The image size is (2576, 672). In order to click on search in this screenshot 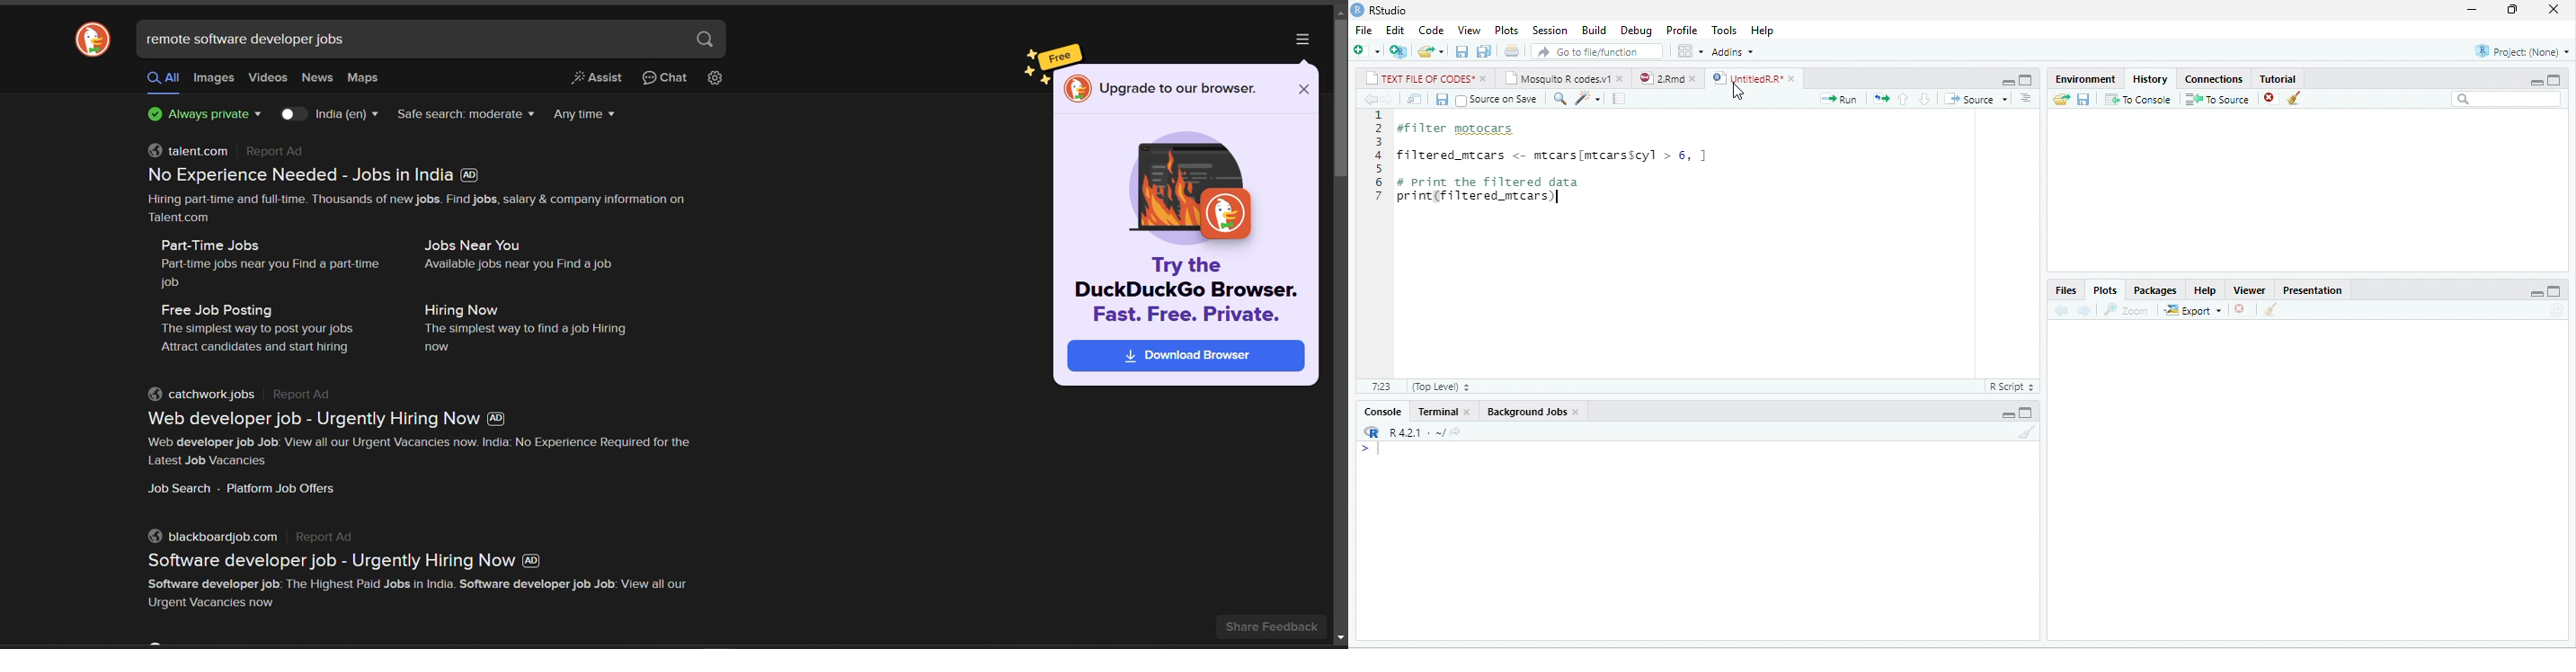, I will do `click(1559, 99)`.